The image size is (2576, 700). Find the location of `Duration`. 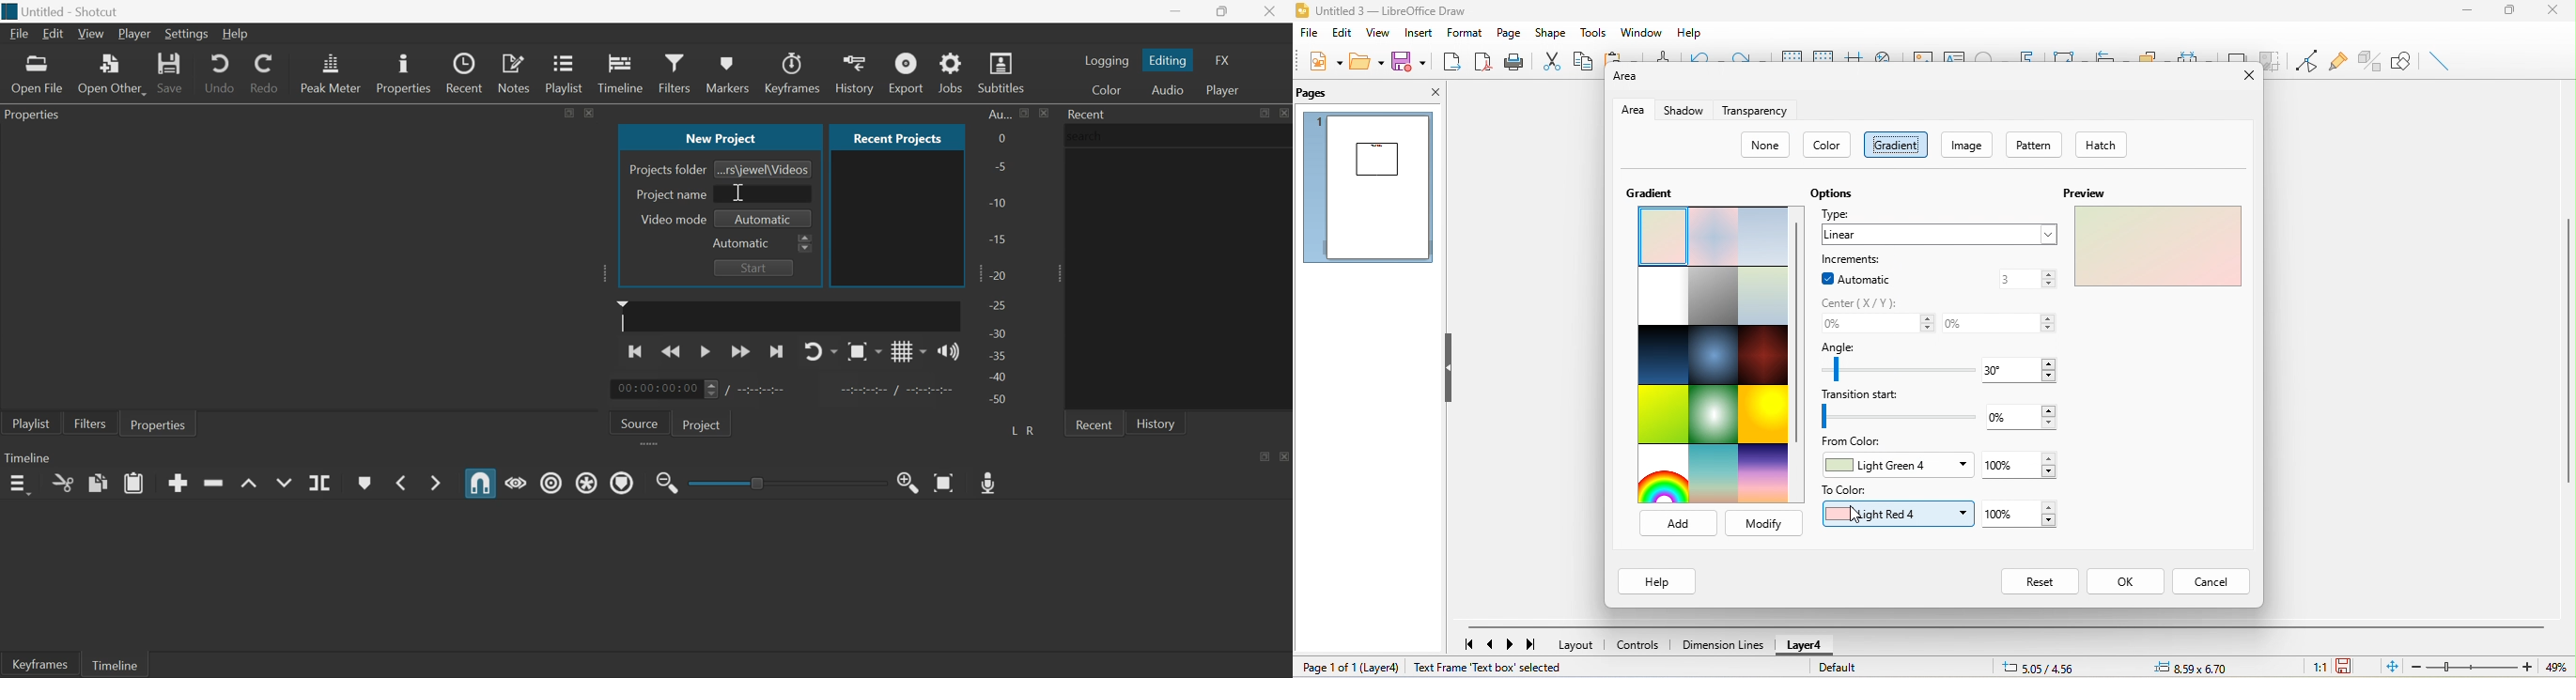

Duration is located at coordinates (763, 390).